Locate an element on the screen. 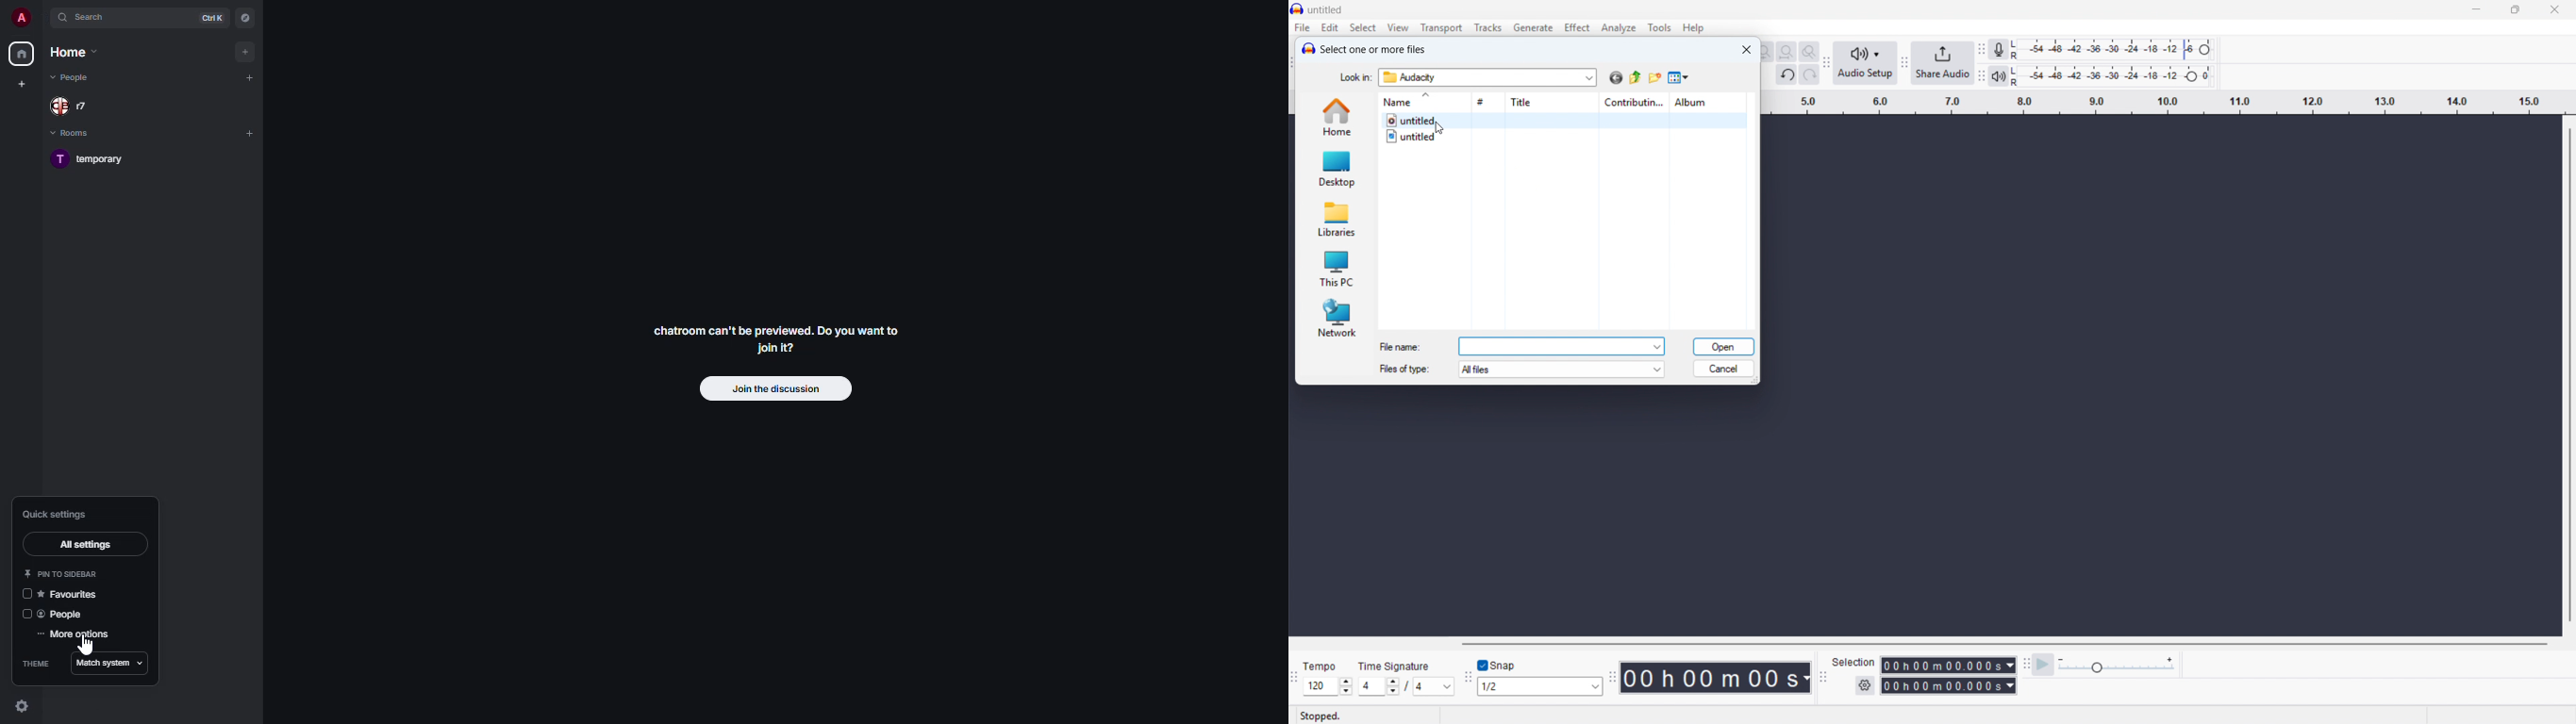 The image size is (2576, 728). file  is located at coordinates (1303, 29).